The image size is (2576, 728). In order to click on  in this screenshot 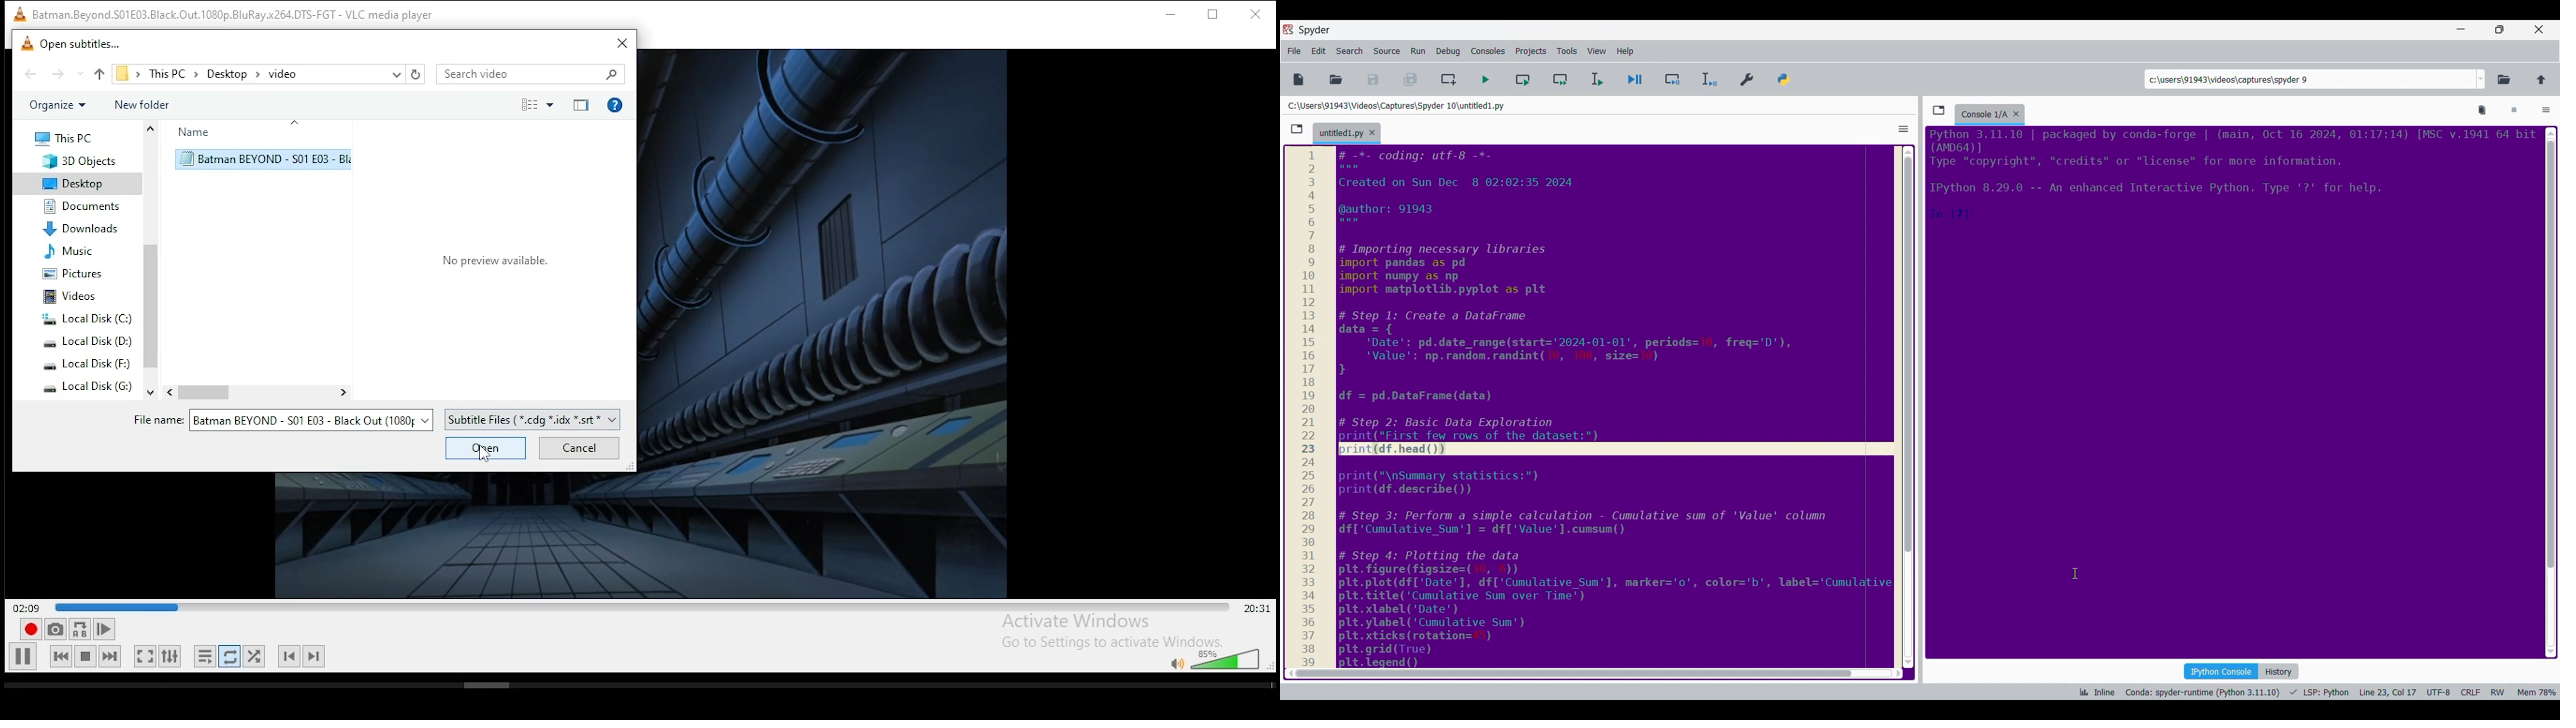, I will do `click(1569, 673)`.